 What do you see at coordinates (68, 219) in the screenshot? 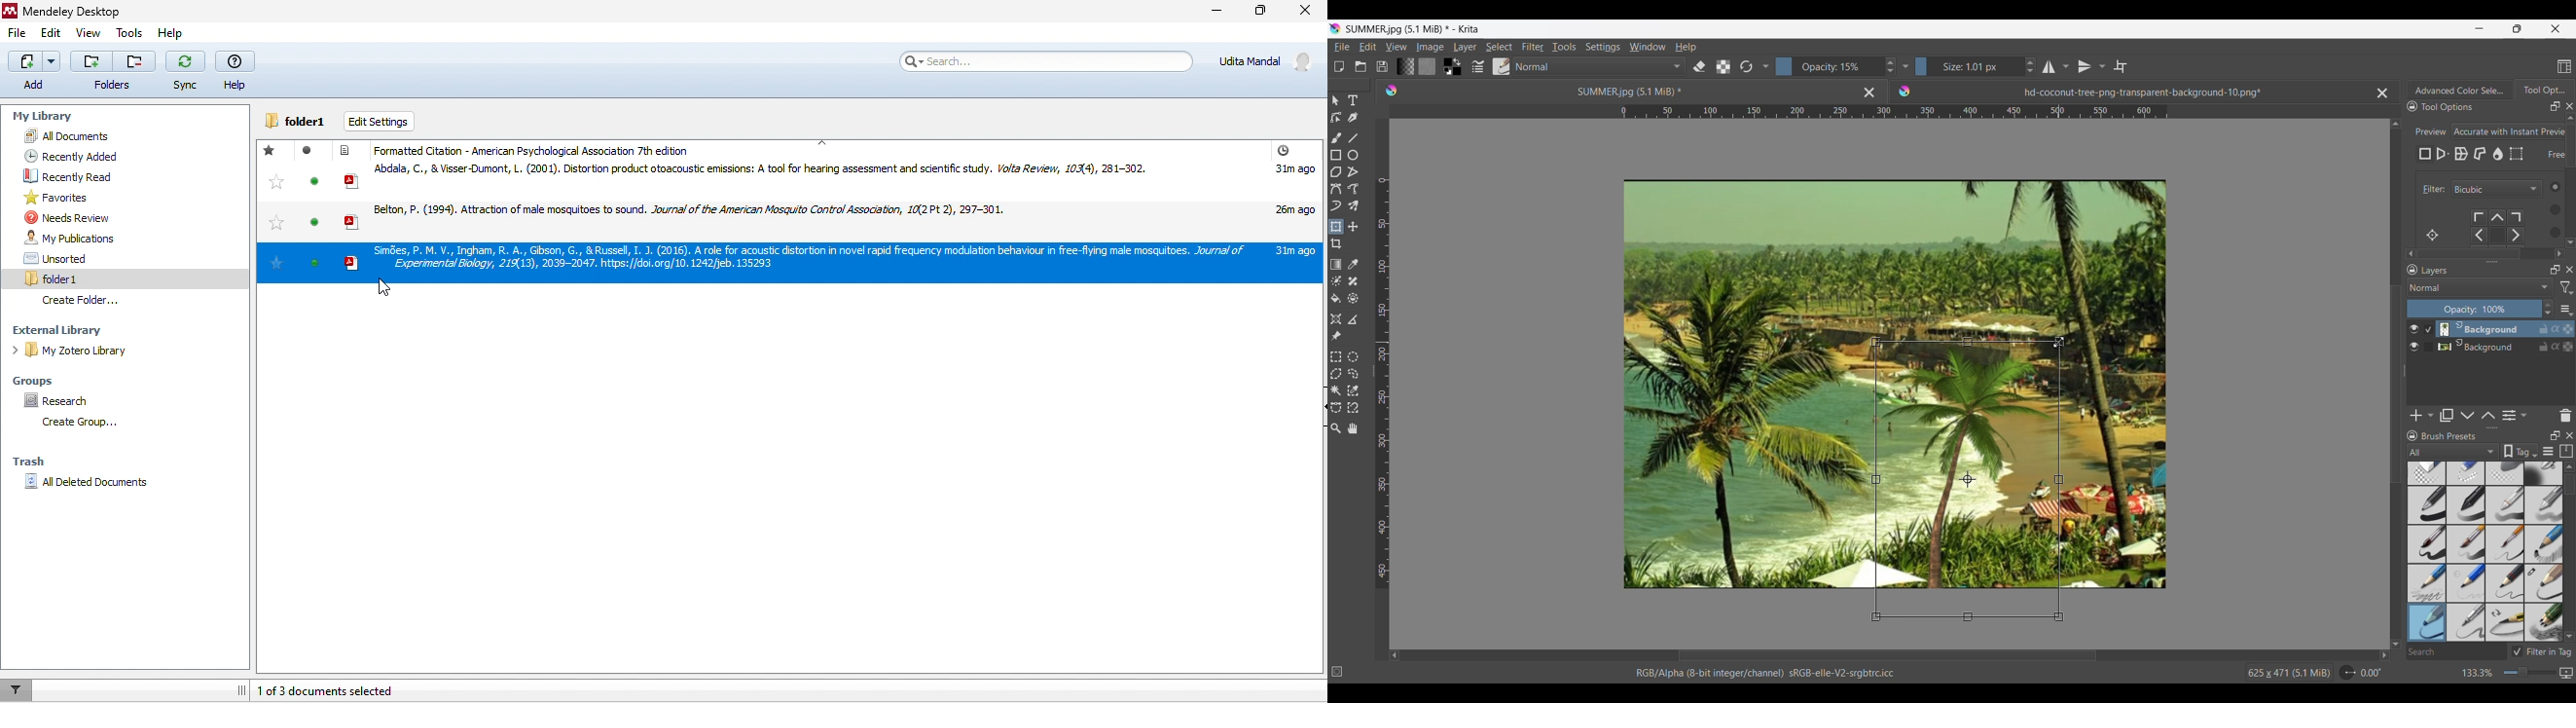
I see `needs review` at bounding box center [68, 219].